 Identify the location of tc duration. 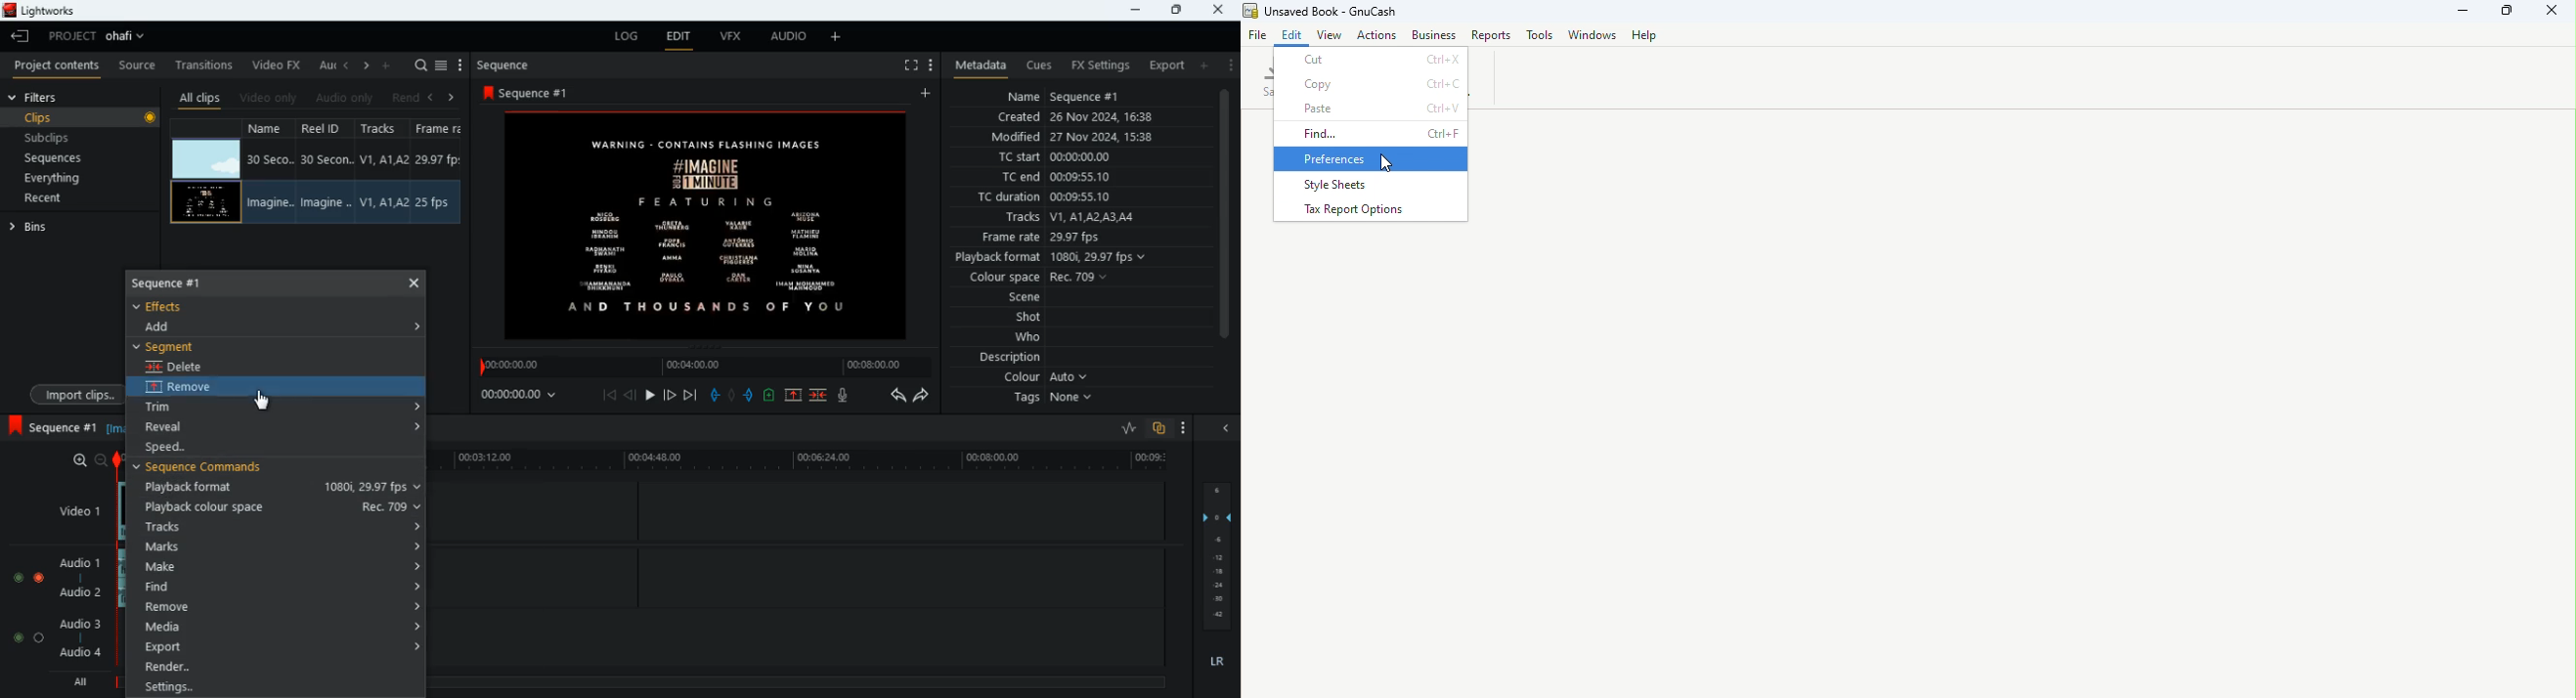
(1042, 197).